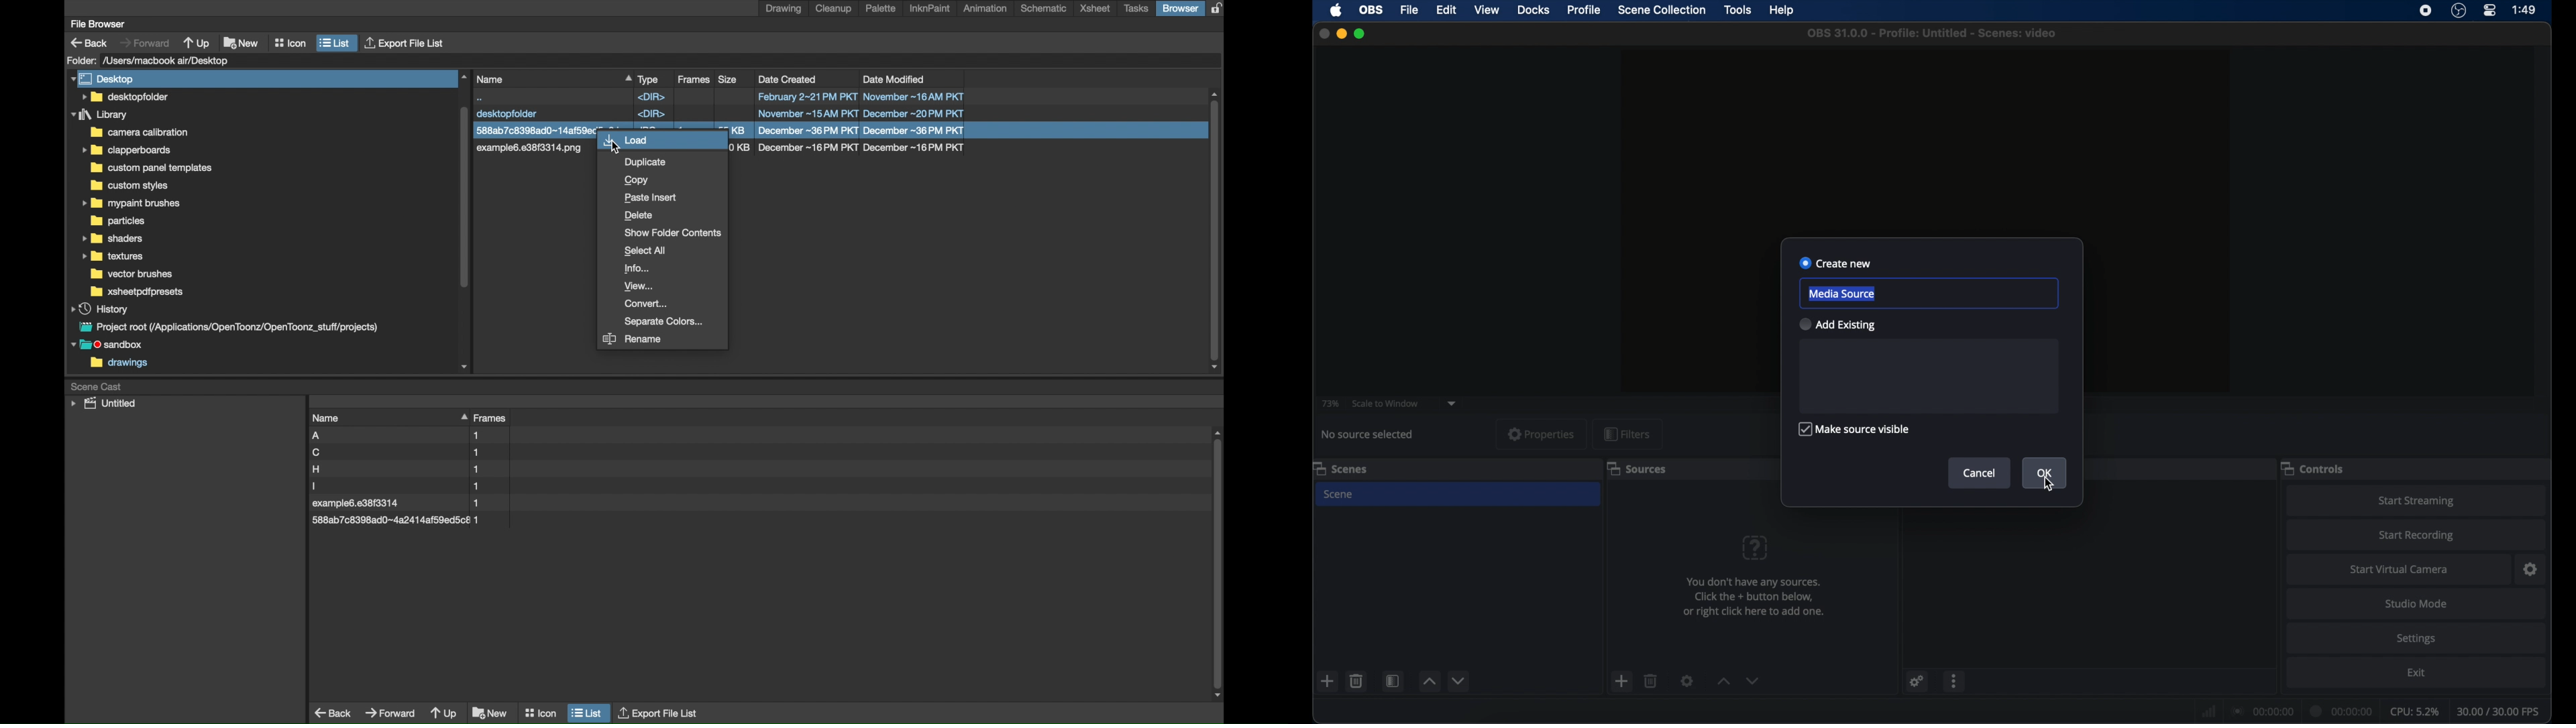 This screenshot has width=2576, height=728. What do you see at coordinates (1362, 34) in the screenshot?
I see `maximize` at bounding box center [1362, 34].